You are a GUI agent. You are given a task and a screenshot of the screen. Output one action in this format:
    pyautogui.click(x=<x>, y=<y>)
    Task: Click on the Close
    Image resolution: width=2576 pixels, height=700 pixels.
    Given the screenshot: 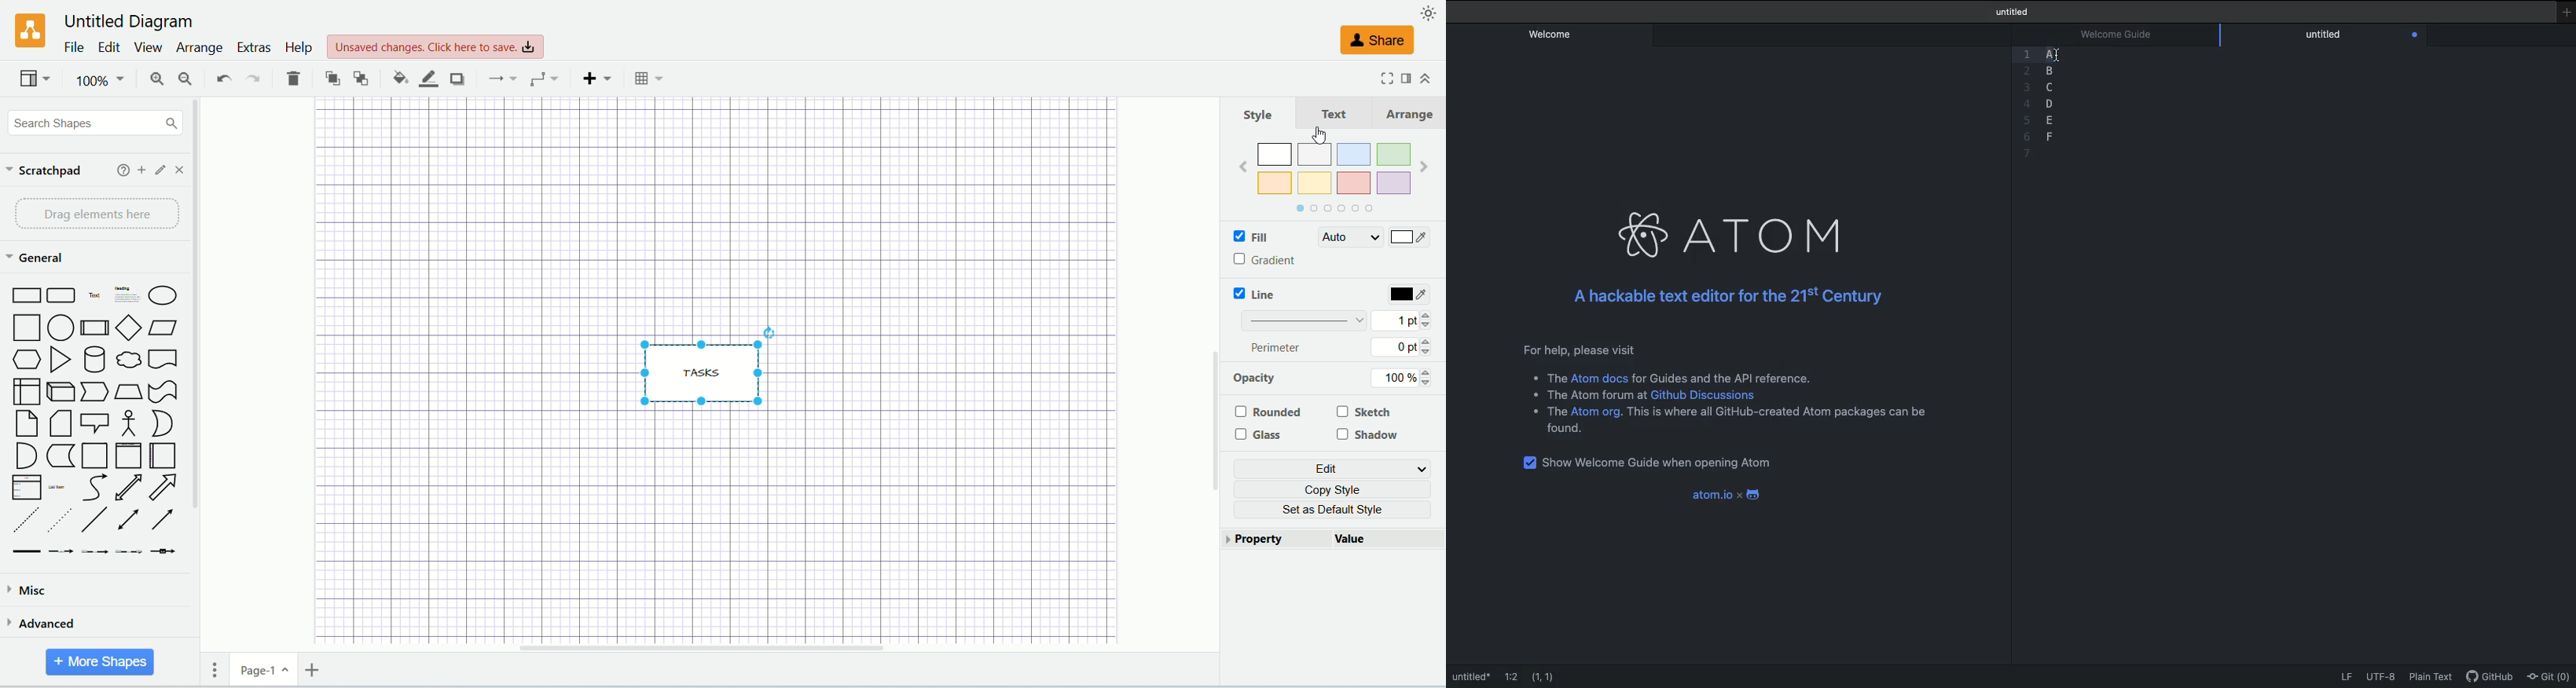 What is the action you would take?
    pyautogui.click(x=2415, y=35)
    